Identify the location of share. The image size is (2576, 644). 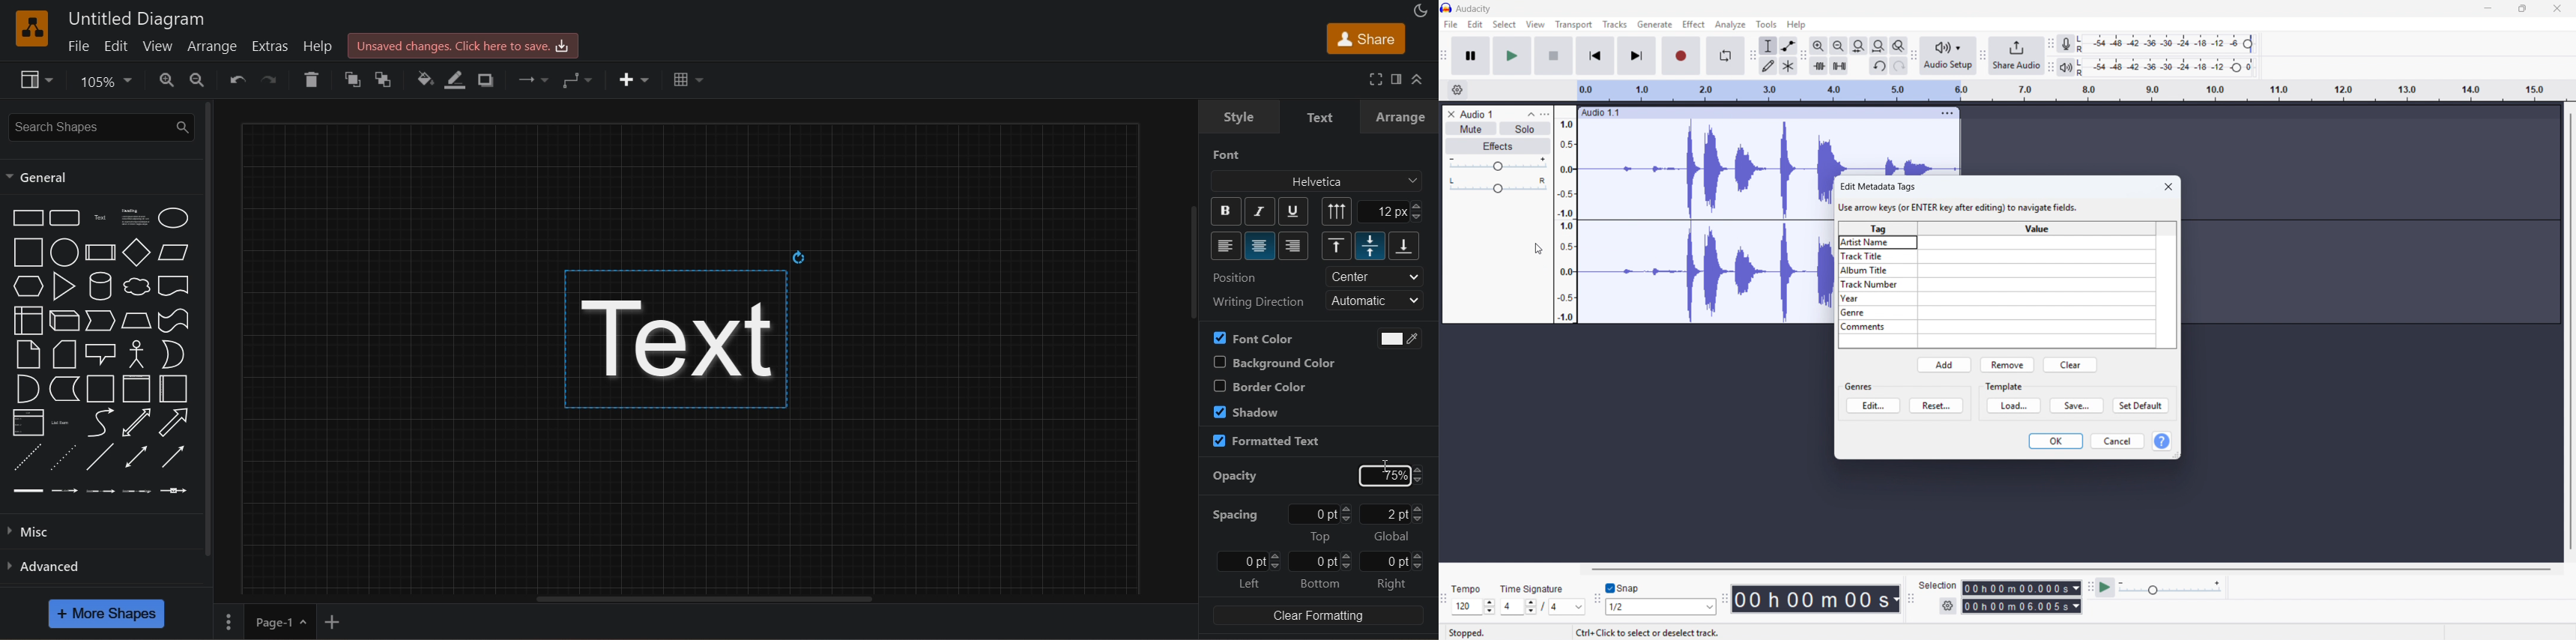
(1364, 38).